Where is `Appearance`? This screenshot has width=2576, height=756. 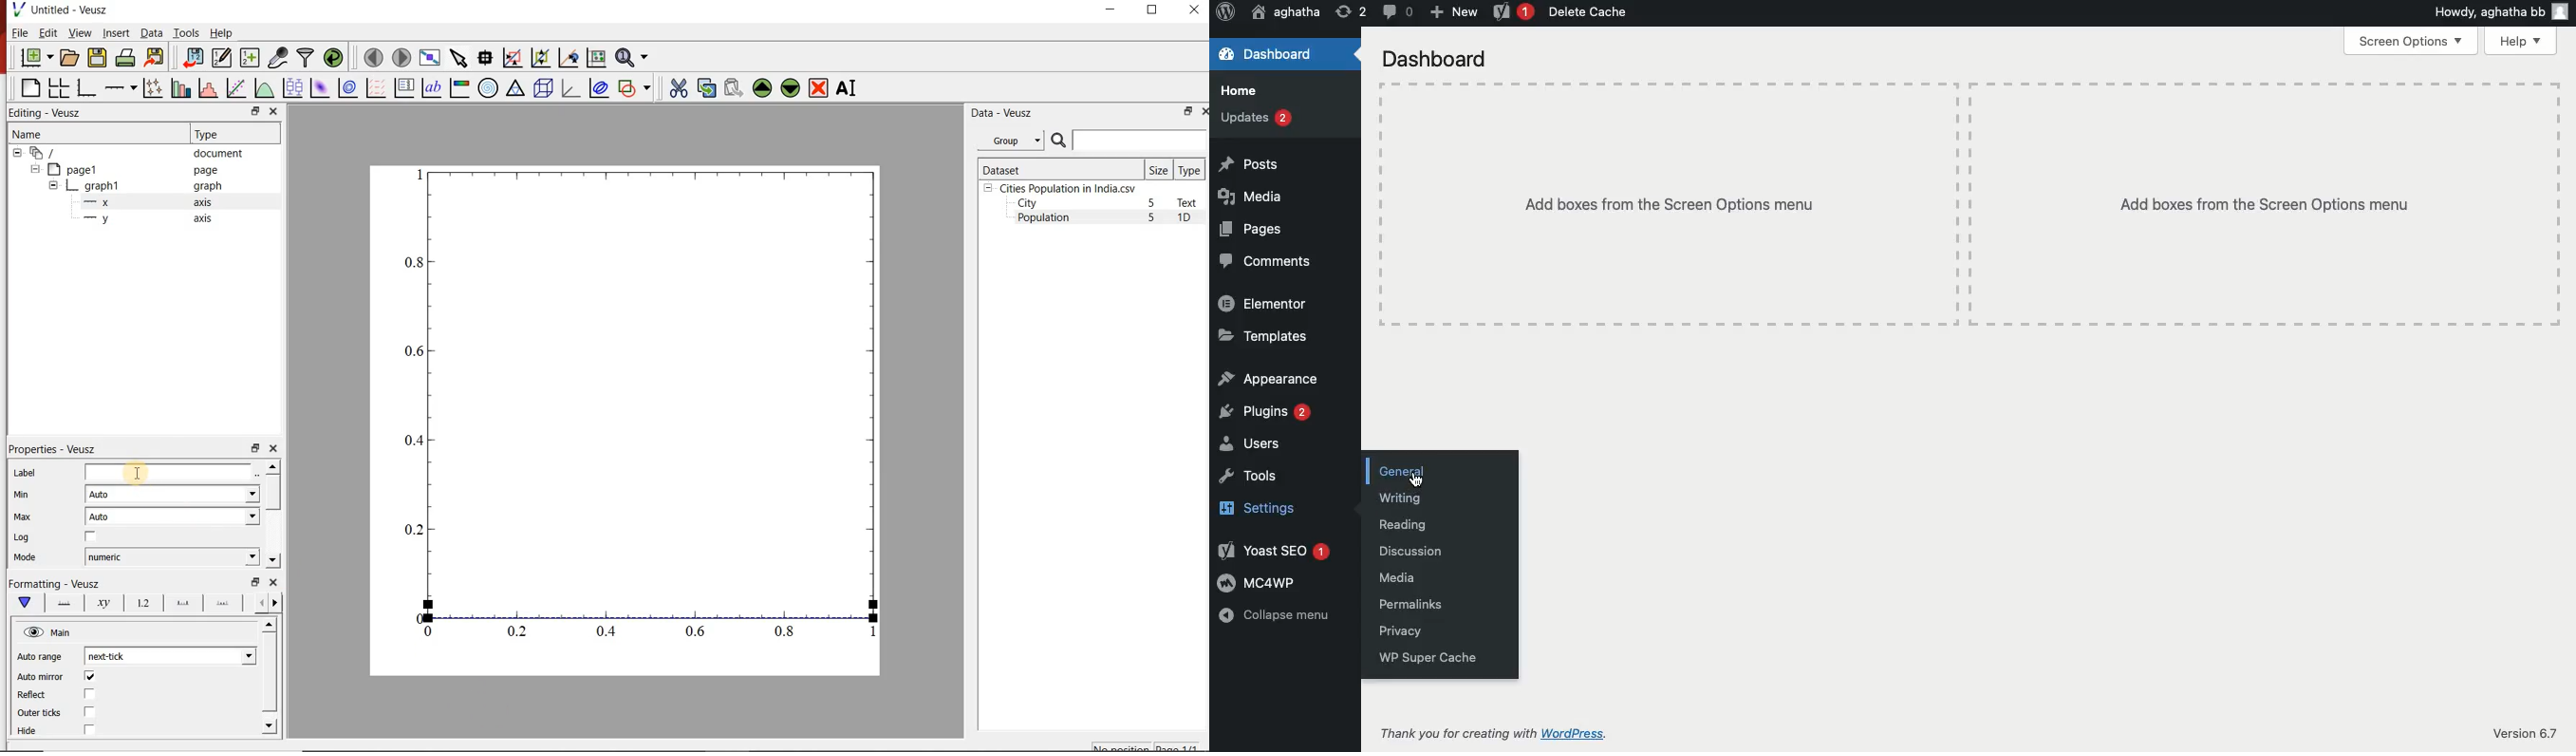 Appearance is located at coordinates (1266, 377).